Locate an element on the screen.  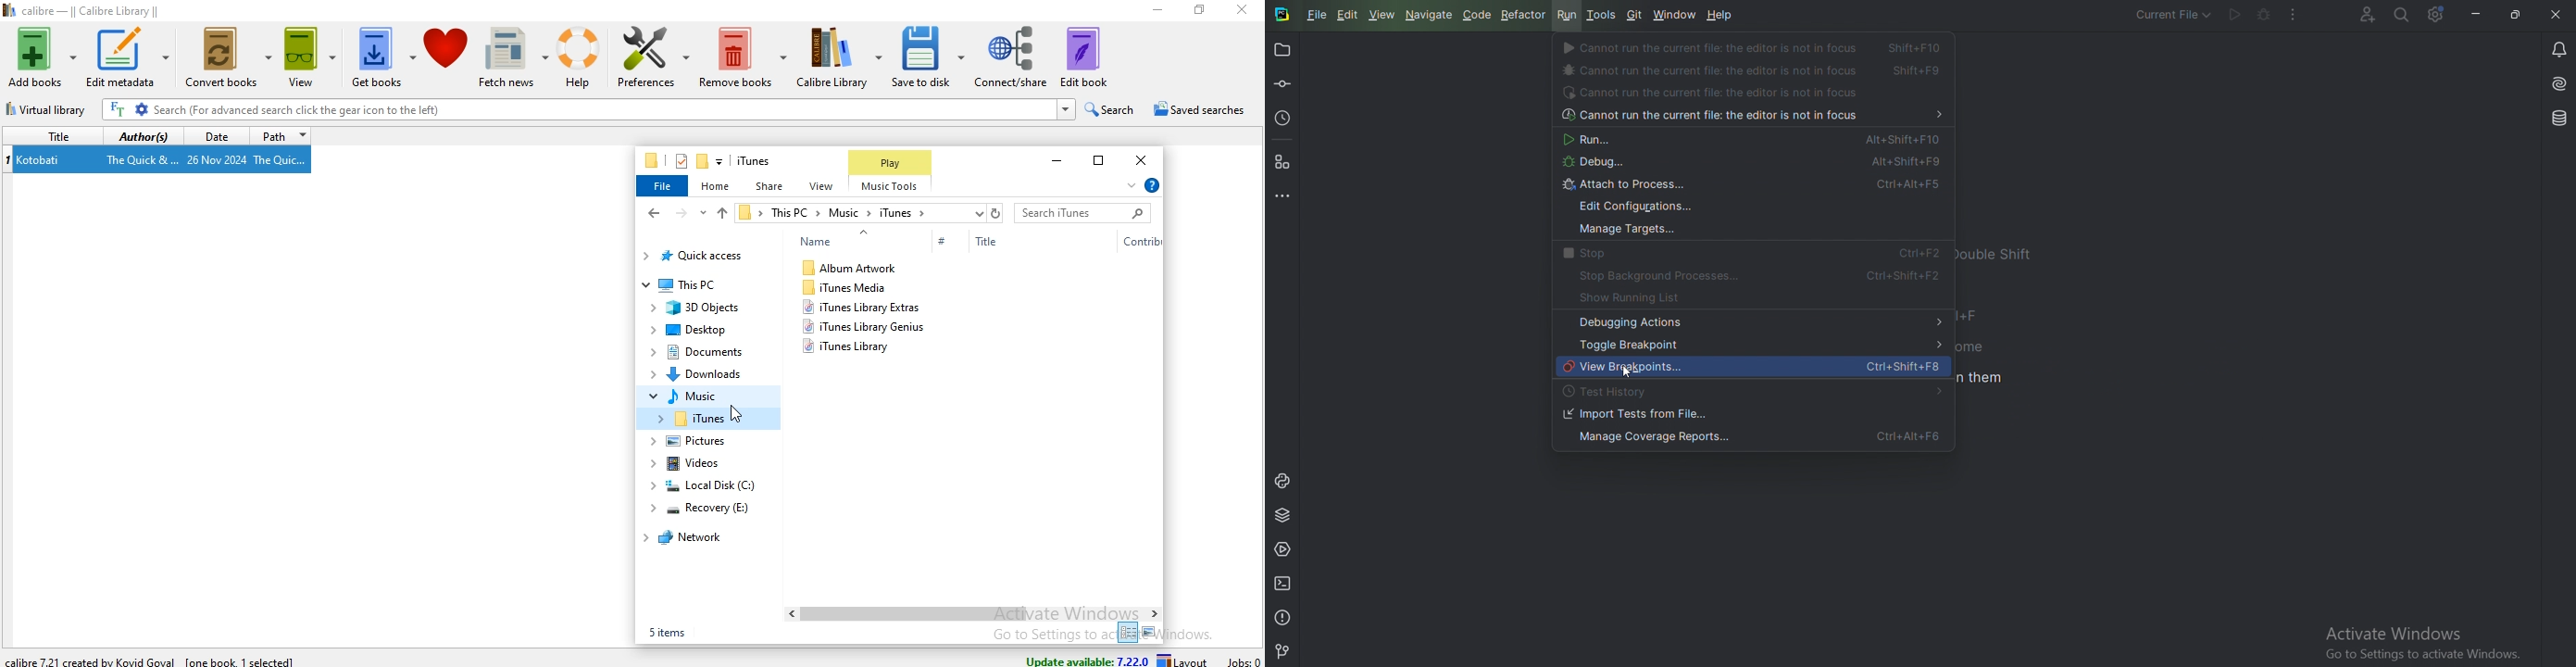
calibre 7.21 created by Kovid Goval [one book 1 selected] is located at coordinates (152, 658).